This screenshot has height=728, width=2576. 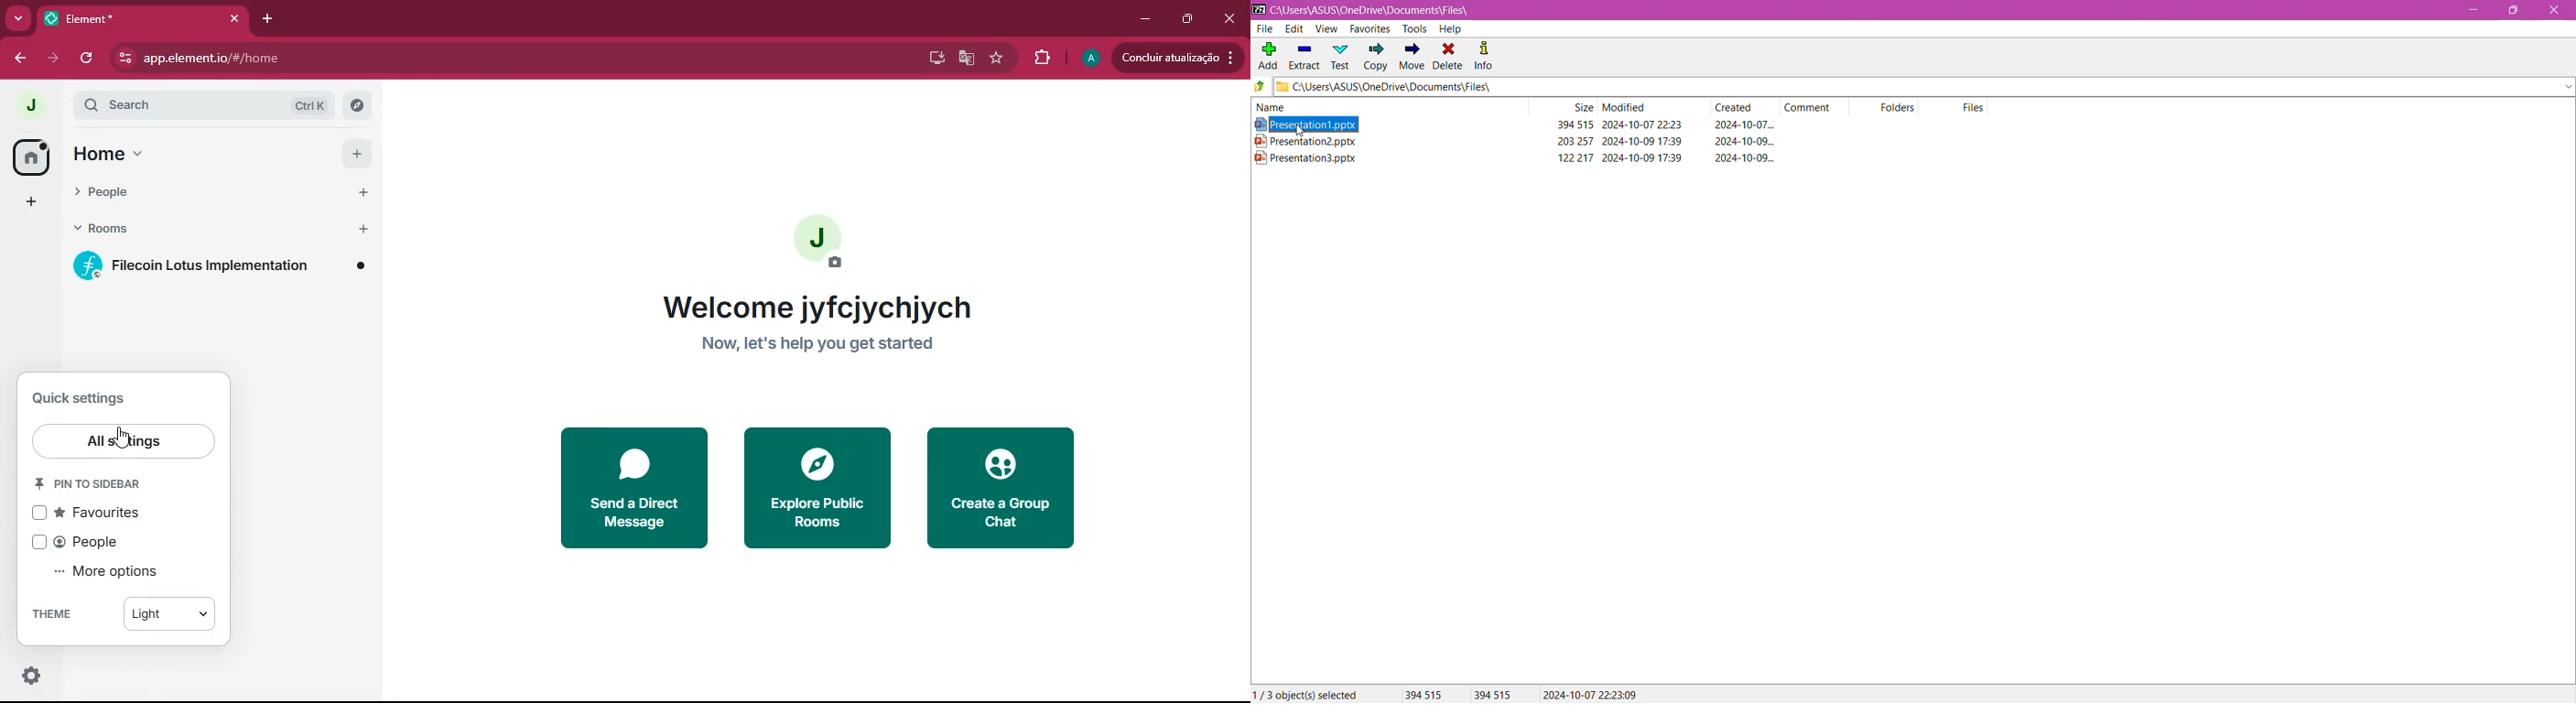 What do you see at coordinates (1485, 55) in the screenshot?
I see `Info` at bounding box center [1485, 55].